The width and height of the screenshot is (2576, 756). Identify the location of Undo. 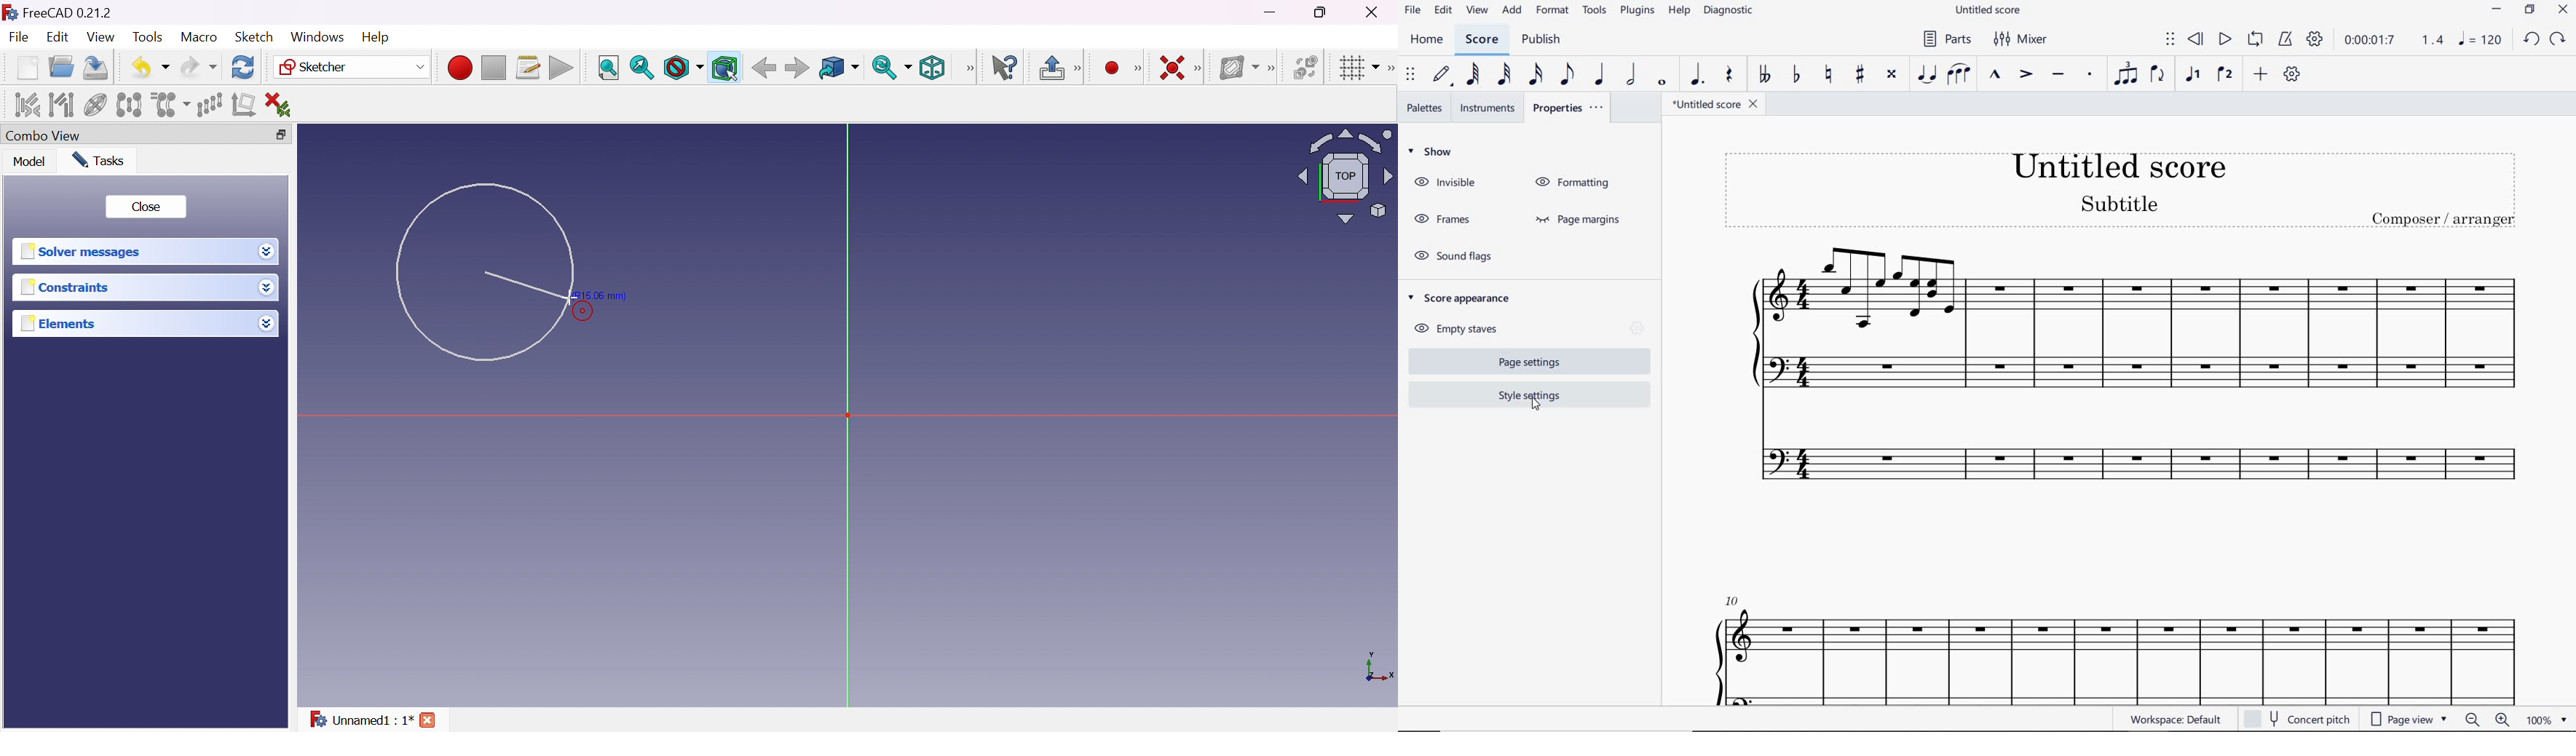
(151, 67).